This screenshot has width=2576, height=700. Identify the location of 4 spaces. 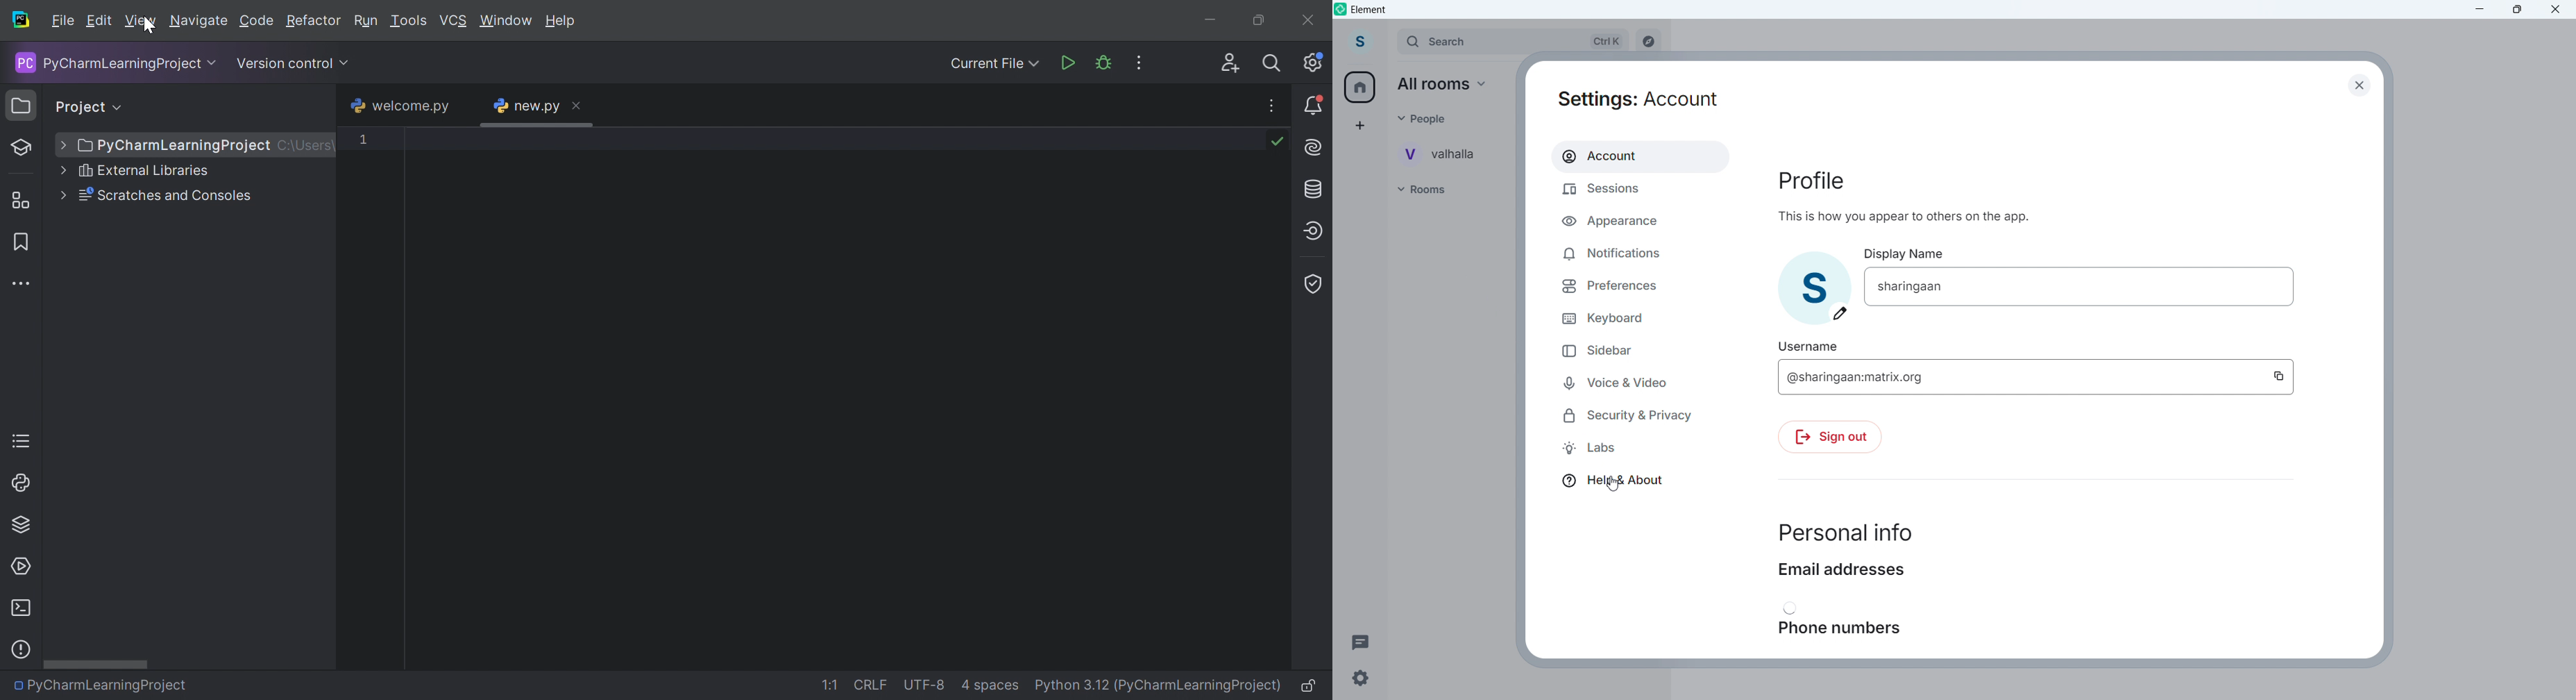
(990, 685).